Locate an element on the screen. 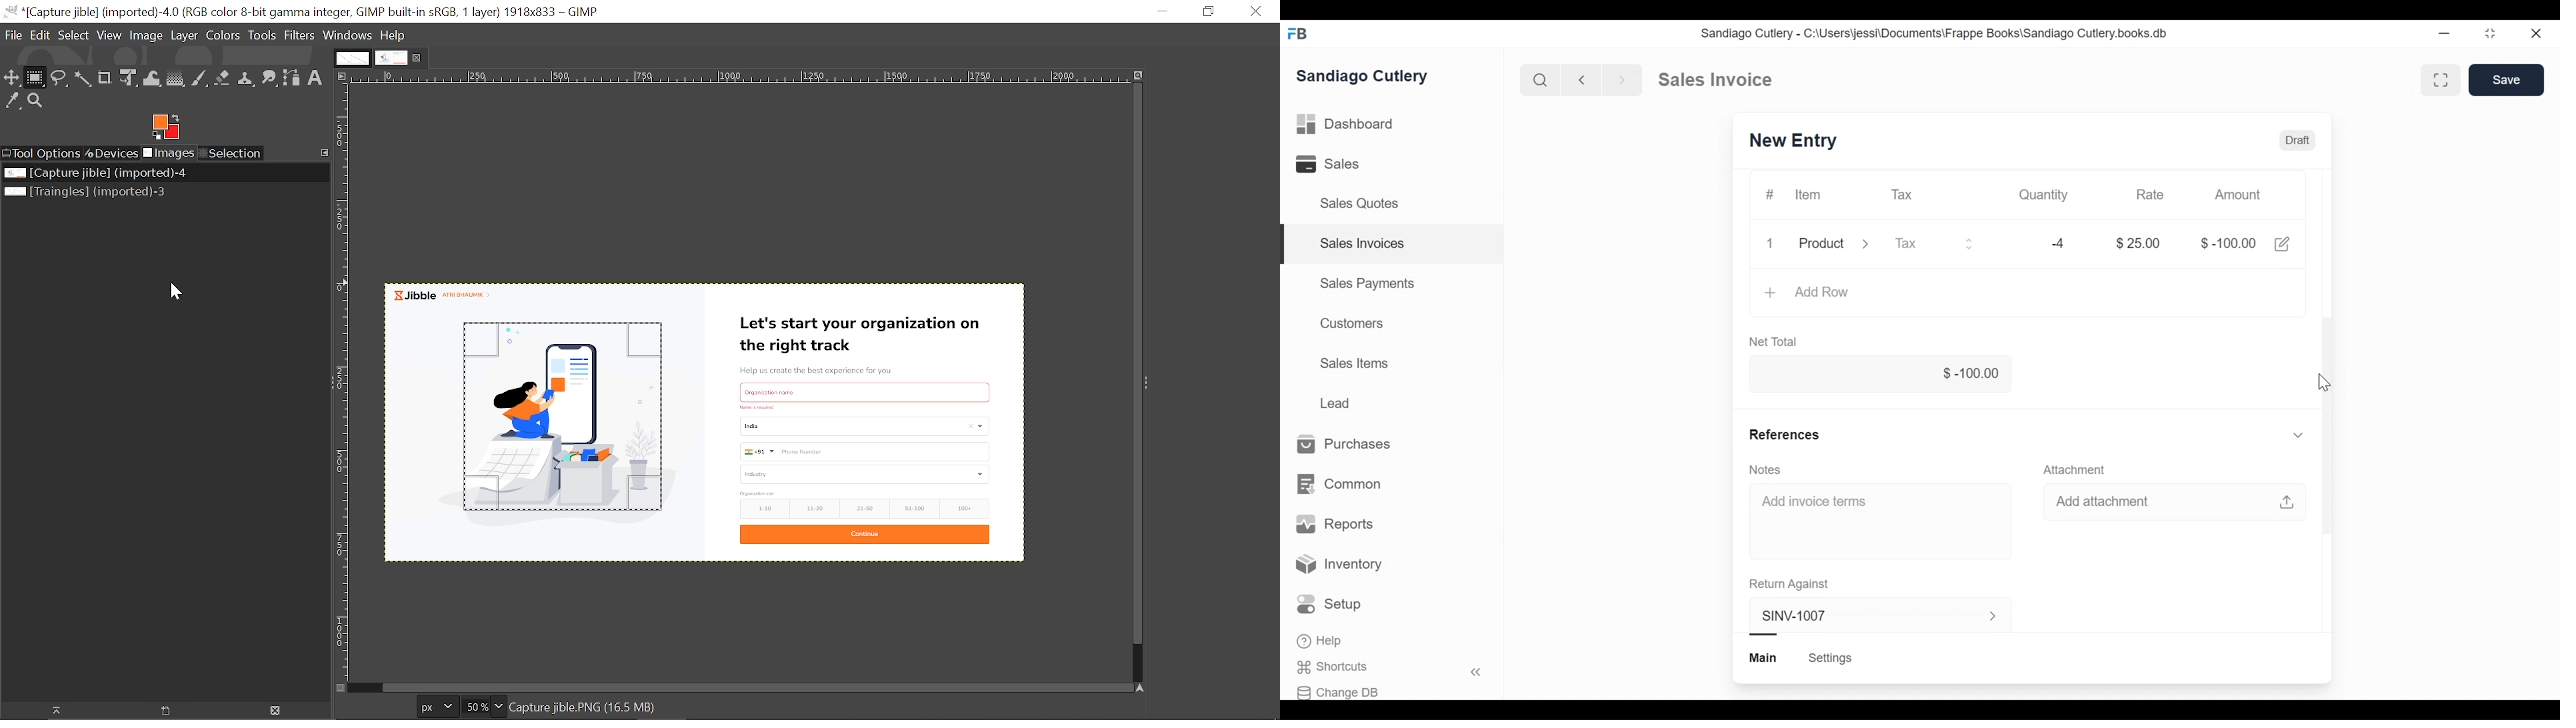 This screenshot has height=728, width=2576. Tax is located at coordinates (1933, 243).